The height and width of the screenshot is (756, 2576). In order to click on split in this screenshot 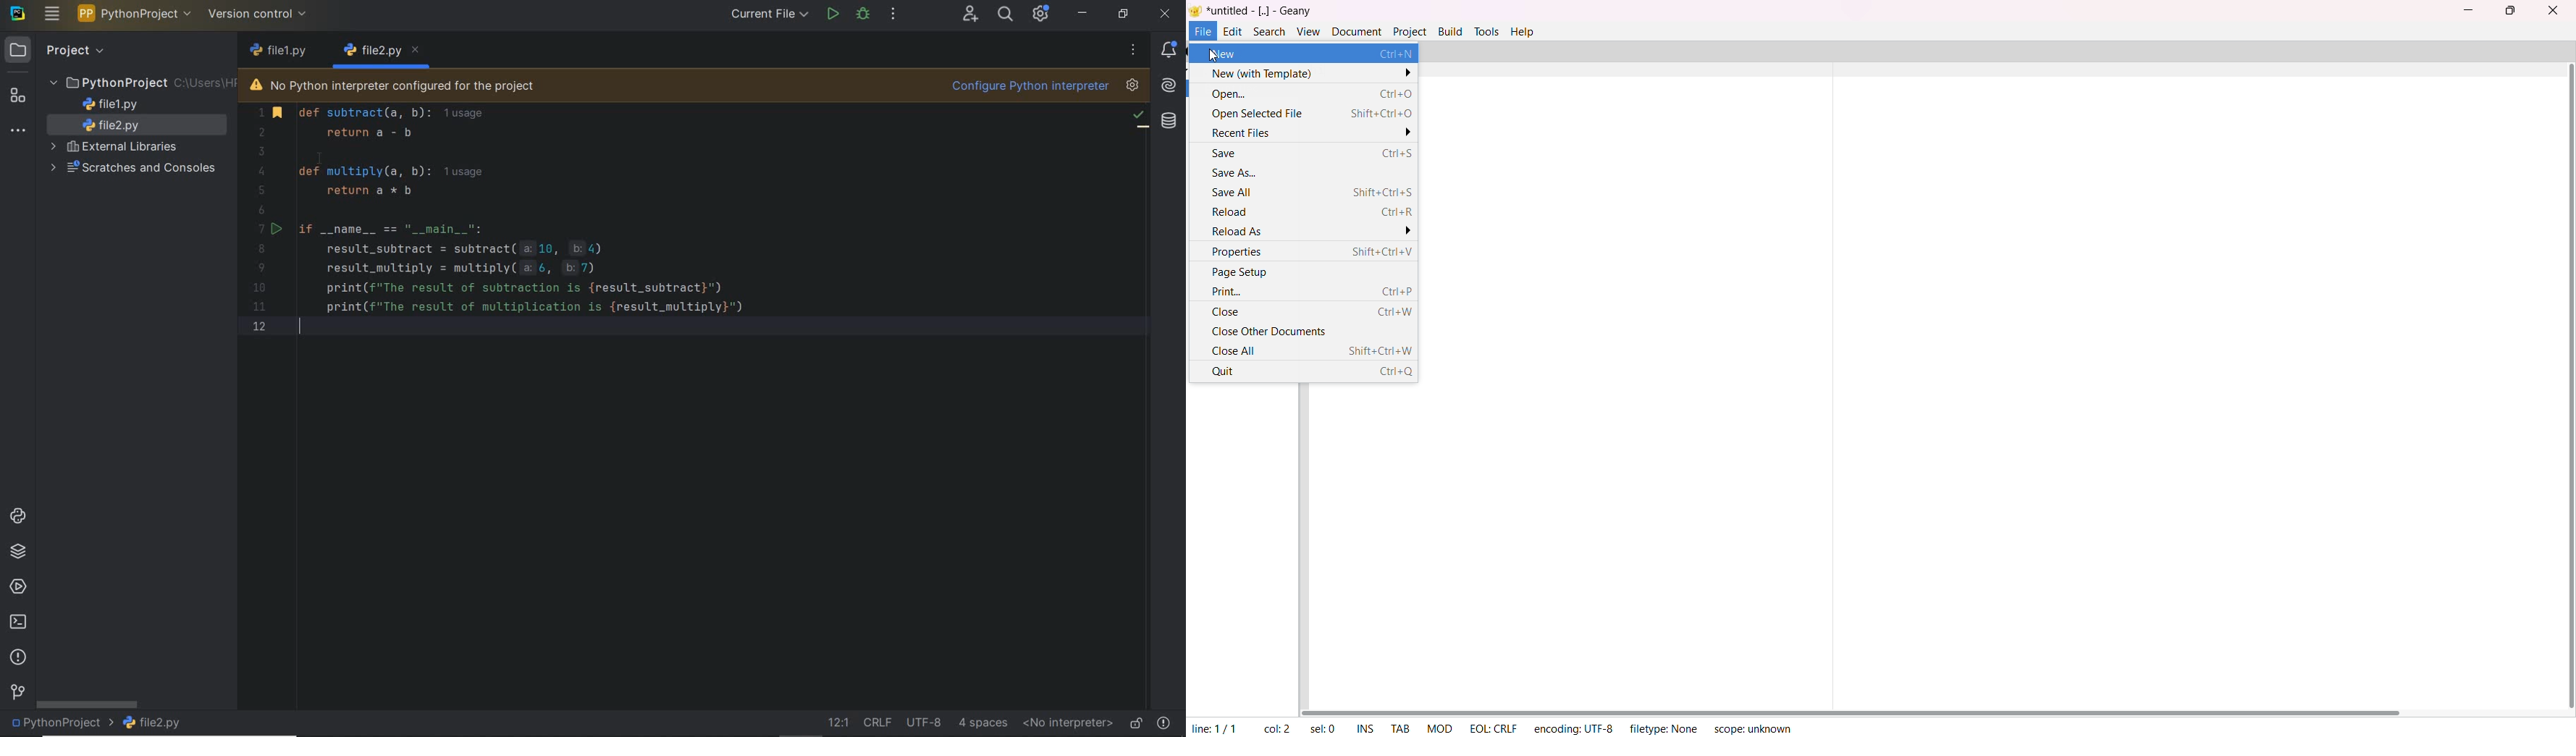, I will do `click(1835, 375)`.